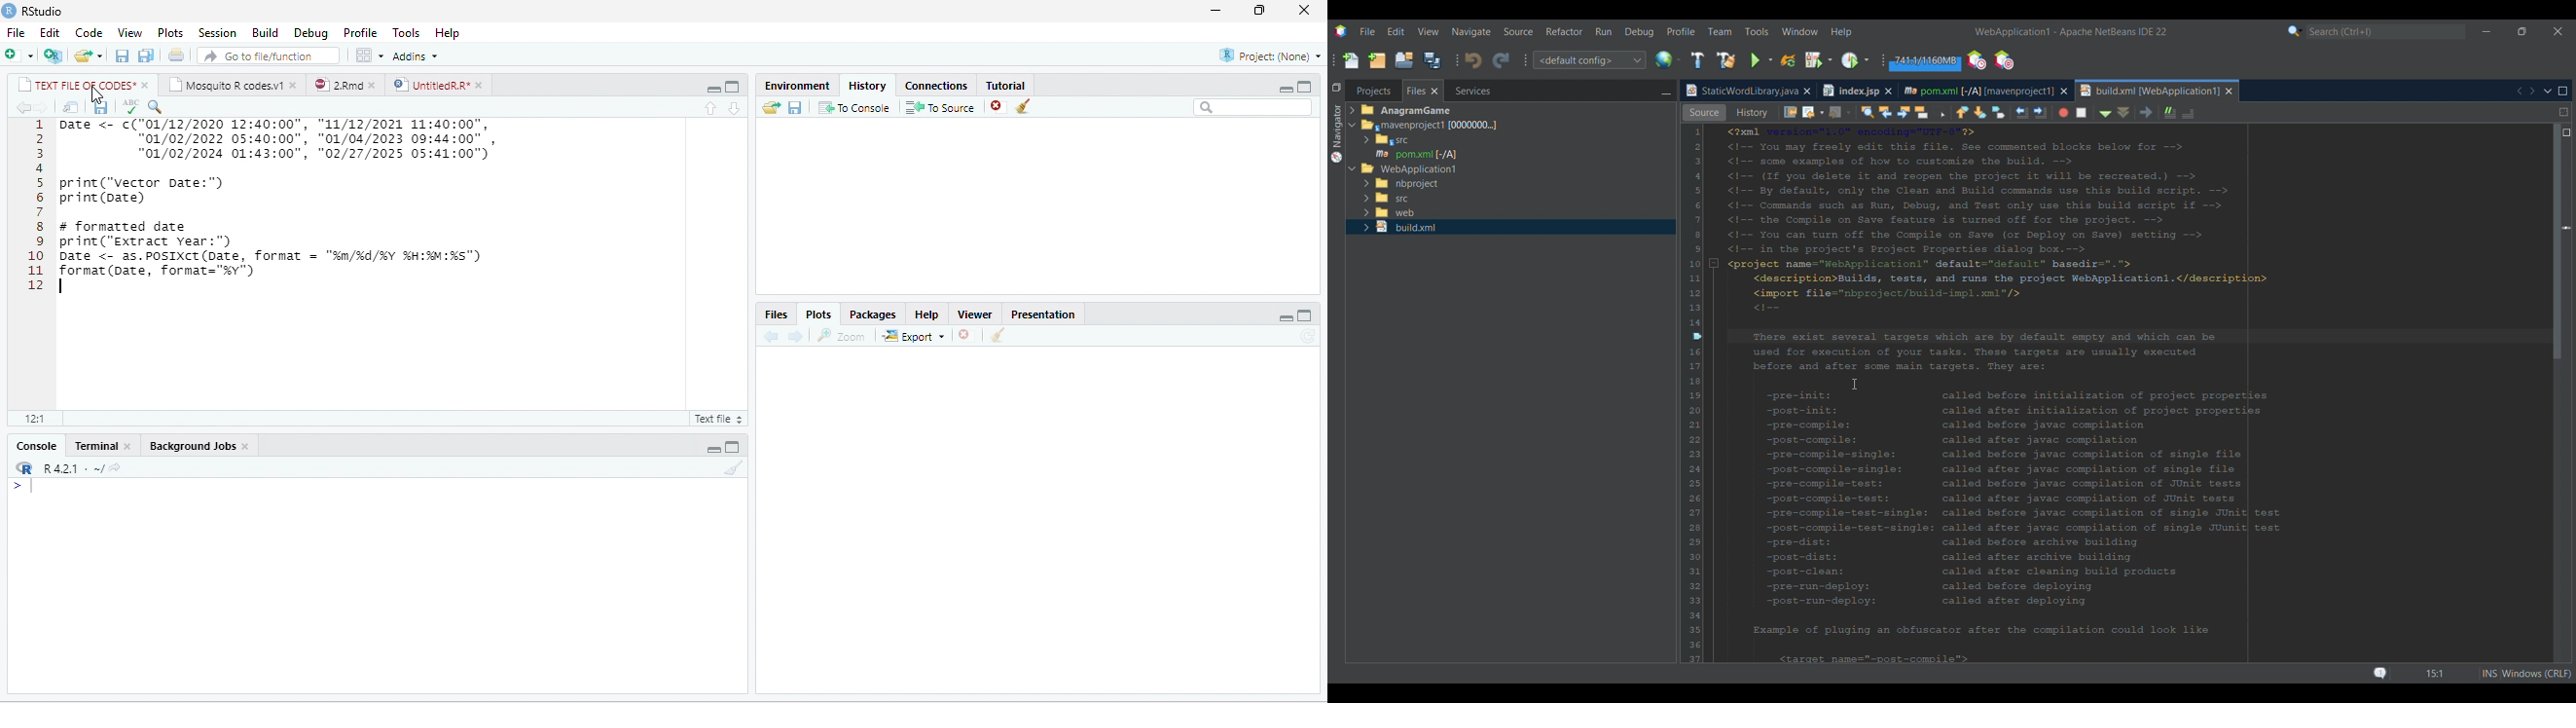 The height and width of the screenshot is (728, 2576). Describe the element at coordinates (713, 89) in the screenshot. I see `minimize` at that location.